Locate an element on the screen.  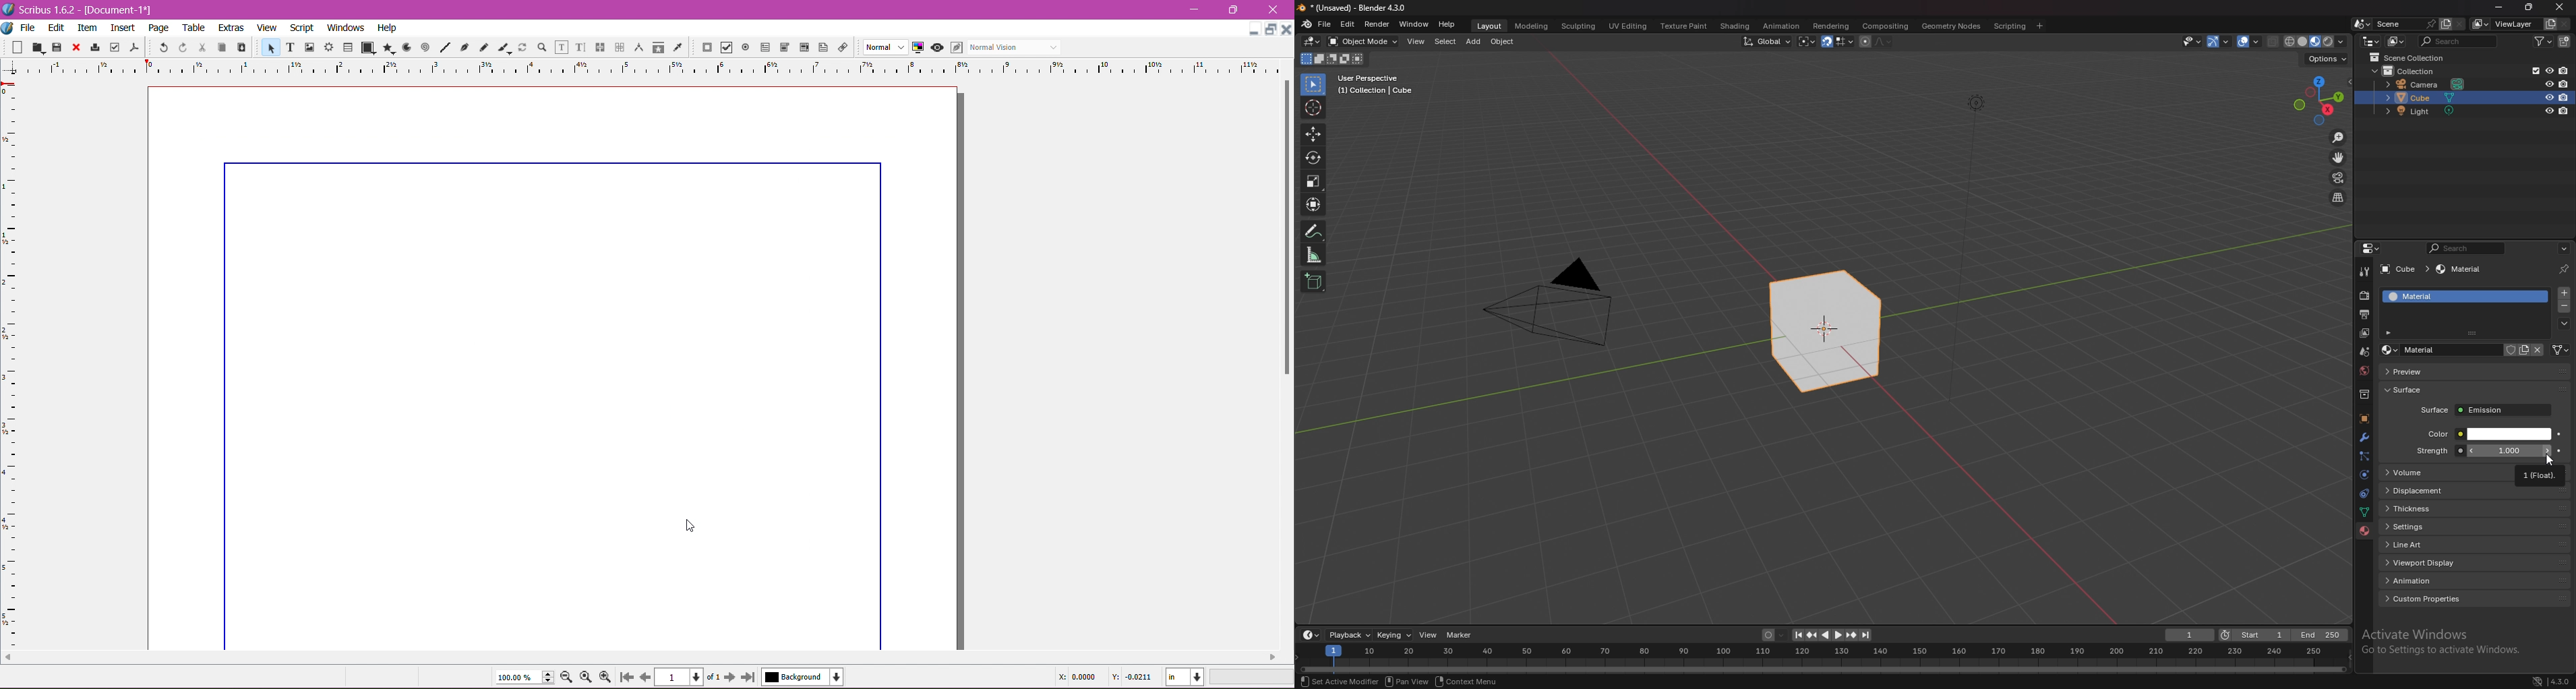
decrease strength is located at coordinates (2546, 451).